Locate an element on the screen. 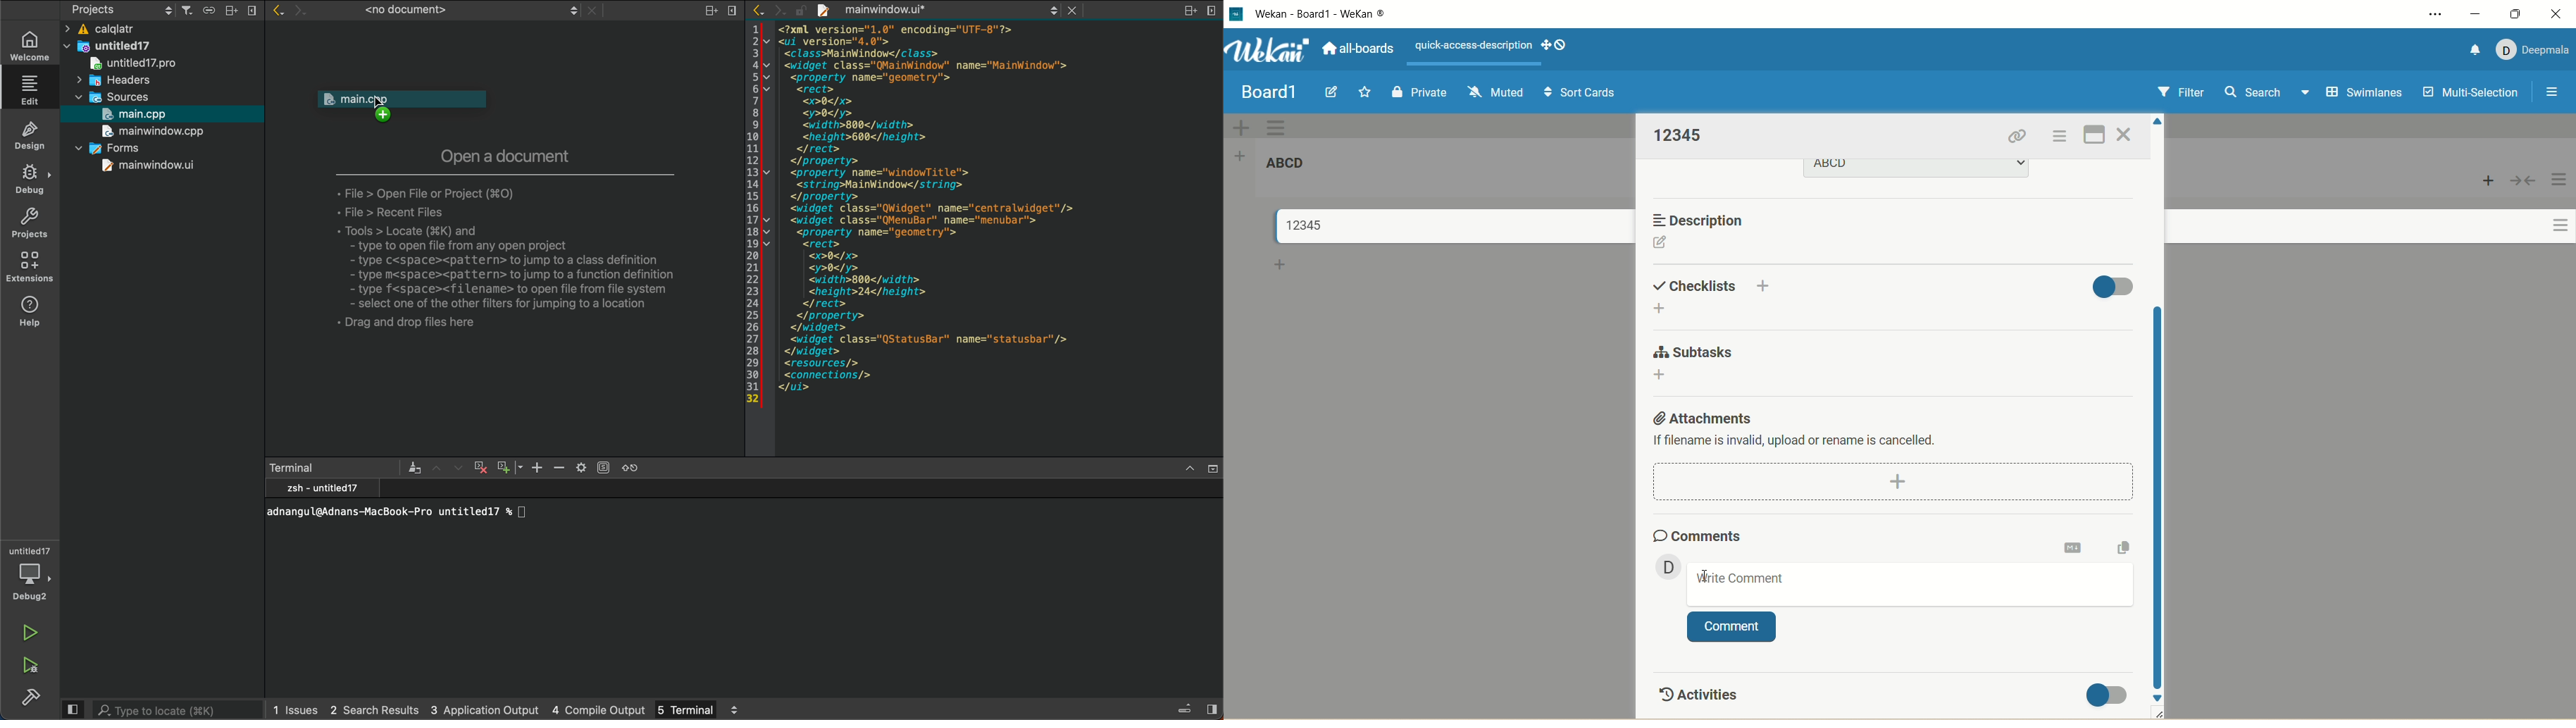 This screenshot has height=728, width=2576. calqlatr is located at coordinates (138, 30).